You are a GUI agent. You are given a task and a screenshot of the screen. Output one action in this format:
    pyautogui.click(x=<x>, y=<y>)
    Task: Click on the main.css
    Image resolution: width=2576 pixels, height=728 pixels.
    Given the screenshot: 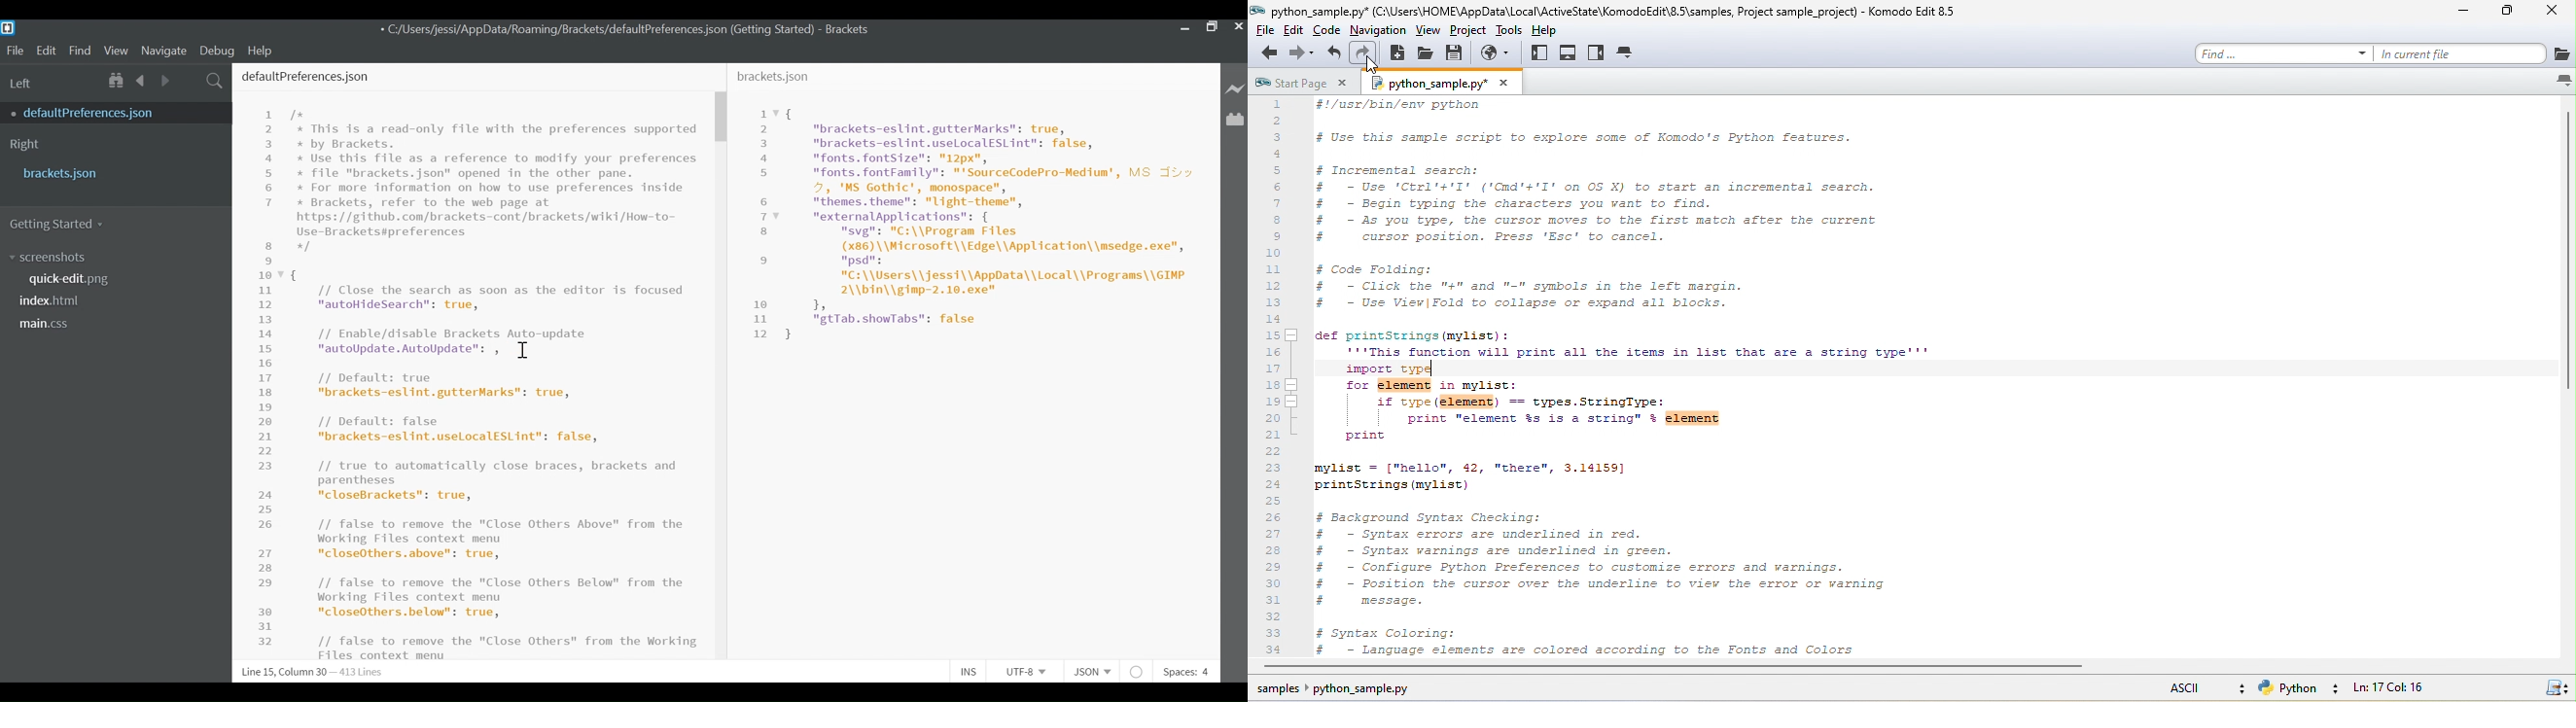 What is the action you would take?
    pyautogui.click(x=46, y=324)
    